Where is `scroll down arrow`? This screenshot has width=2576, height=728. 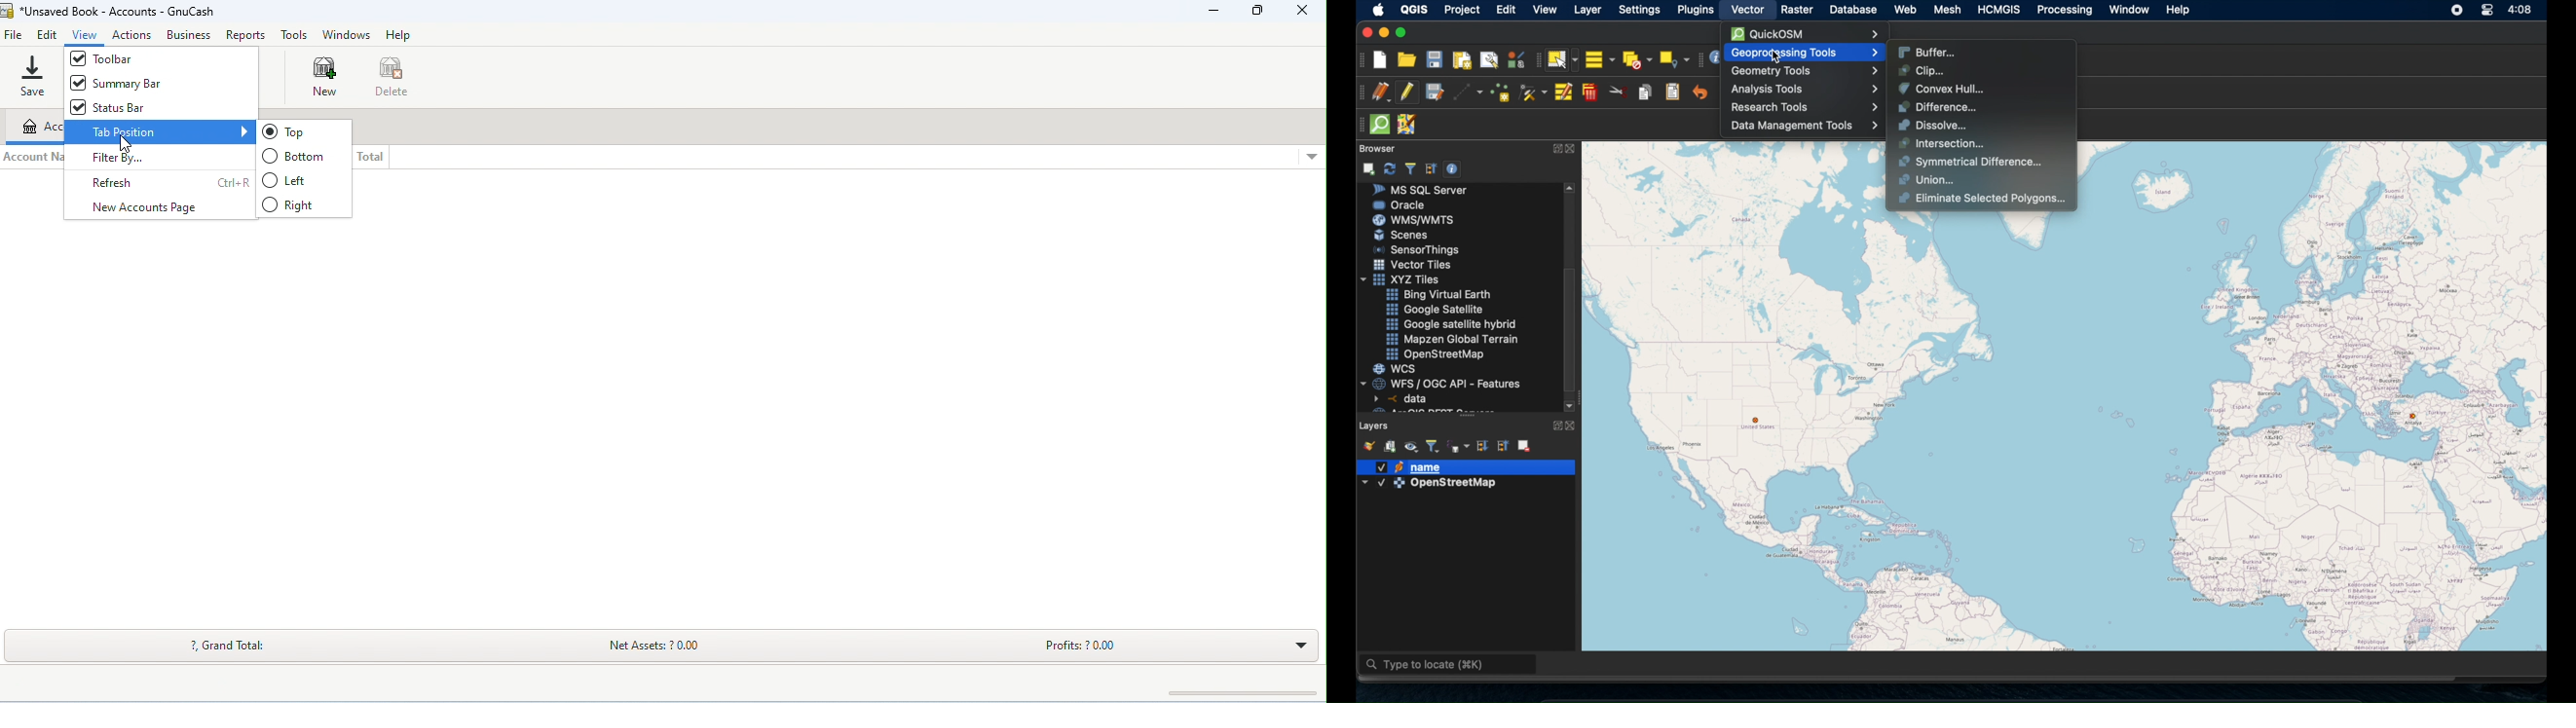
scroll down arrow is located at coordinates (1569, 404).